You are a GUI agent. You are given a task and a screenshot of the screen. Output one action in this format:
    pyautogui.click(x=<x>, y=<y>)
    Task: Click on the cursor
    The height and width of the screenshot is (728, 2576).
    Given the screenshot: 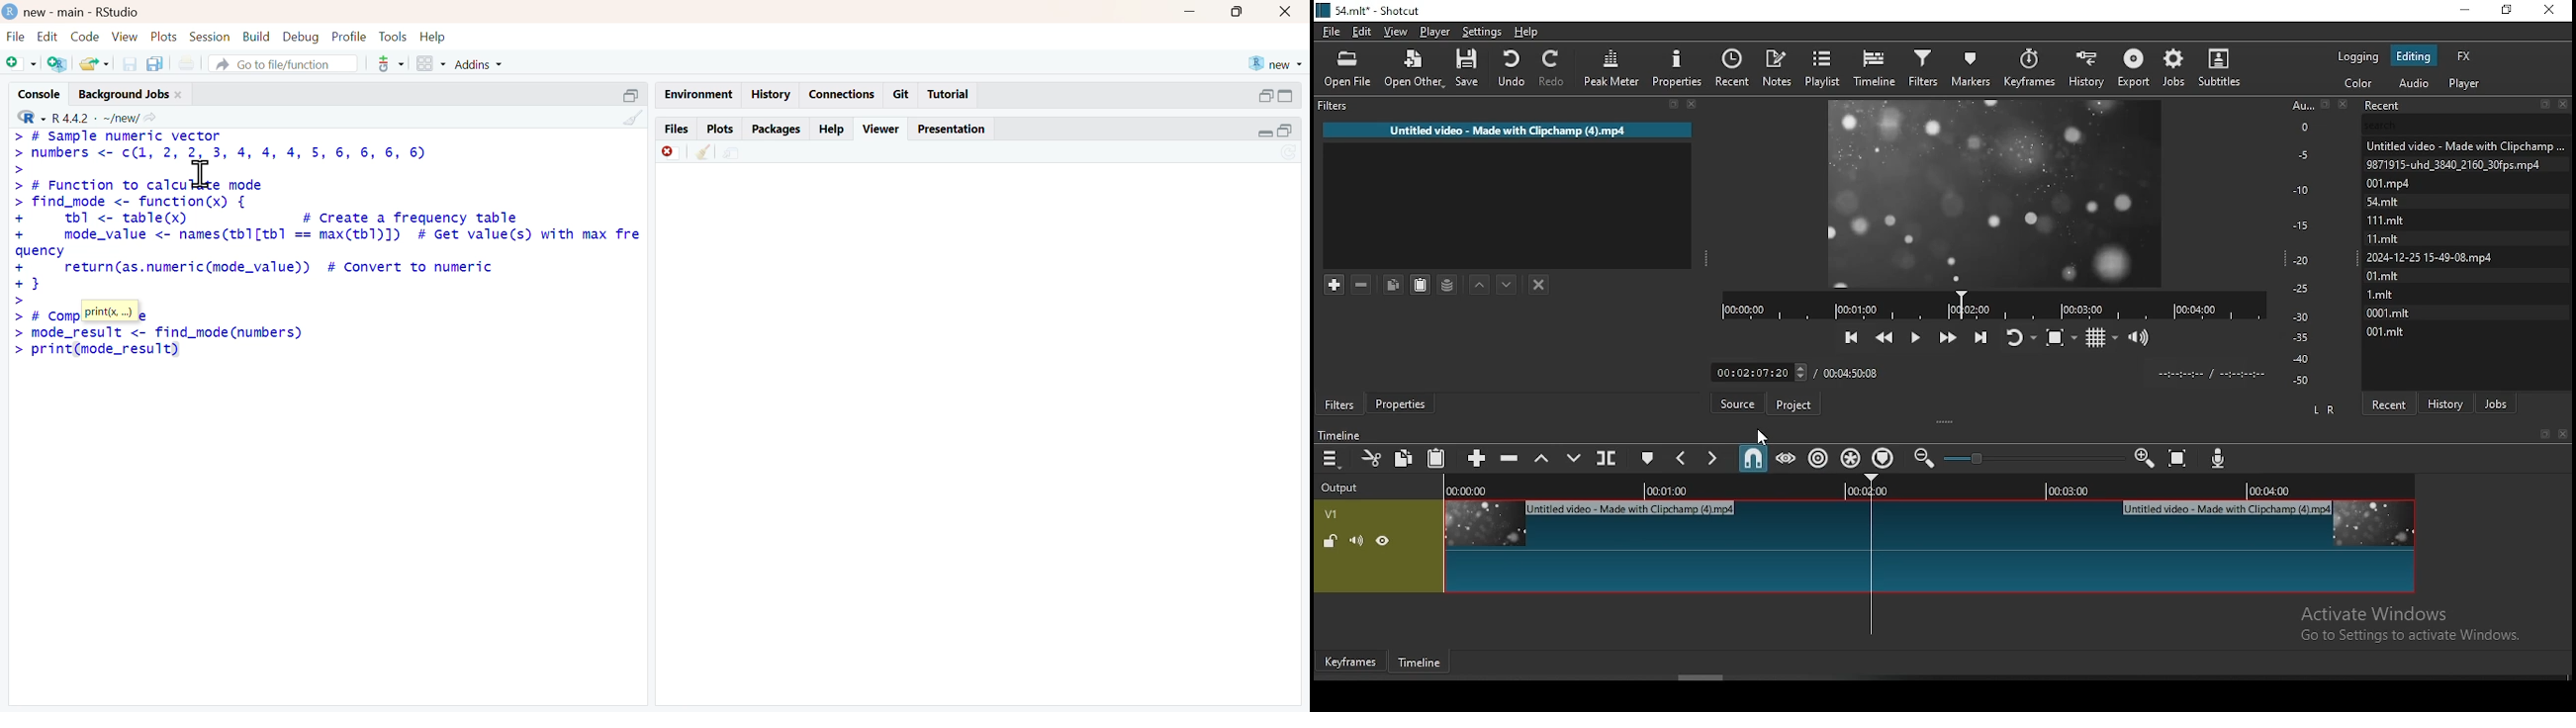 What is the action you would take?
    pyautogui.click(x=200, y=173)
    